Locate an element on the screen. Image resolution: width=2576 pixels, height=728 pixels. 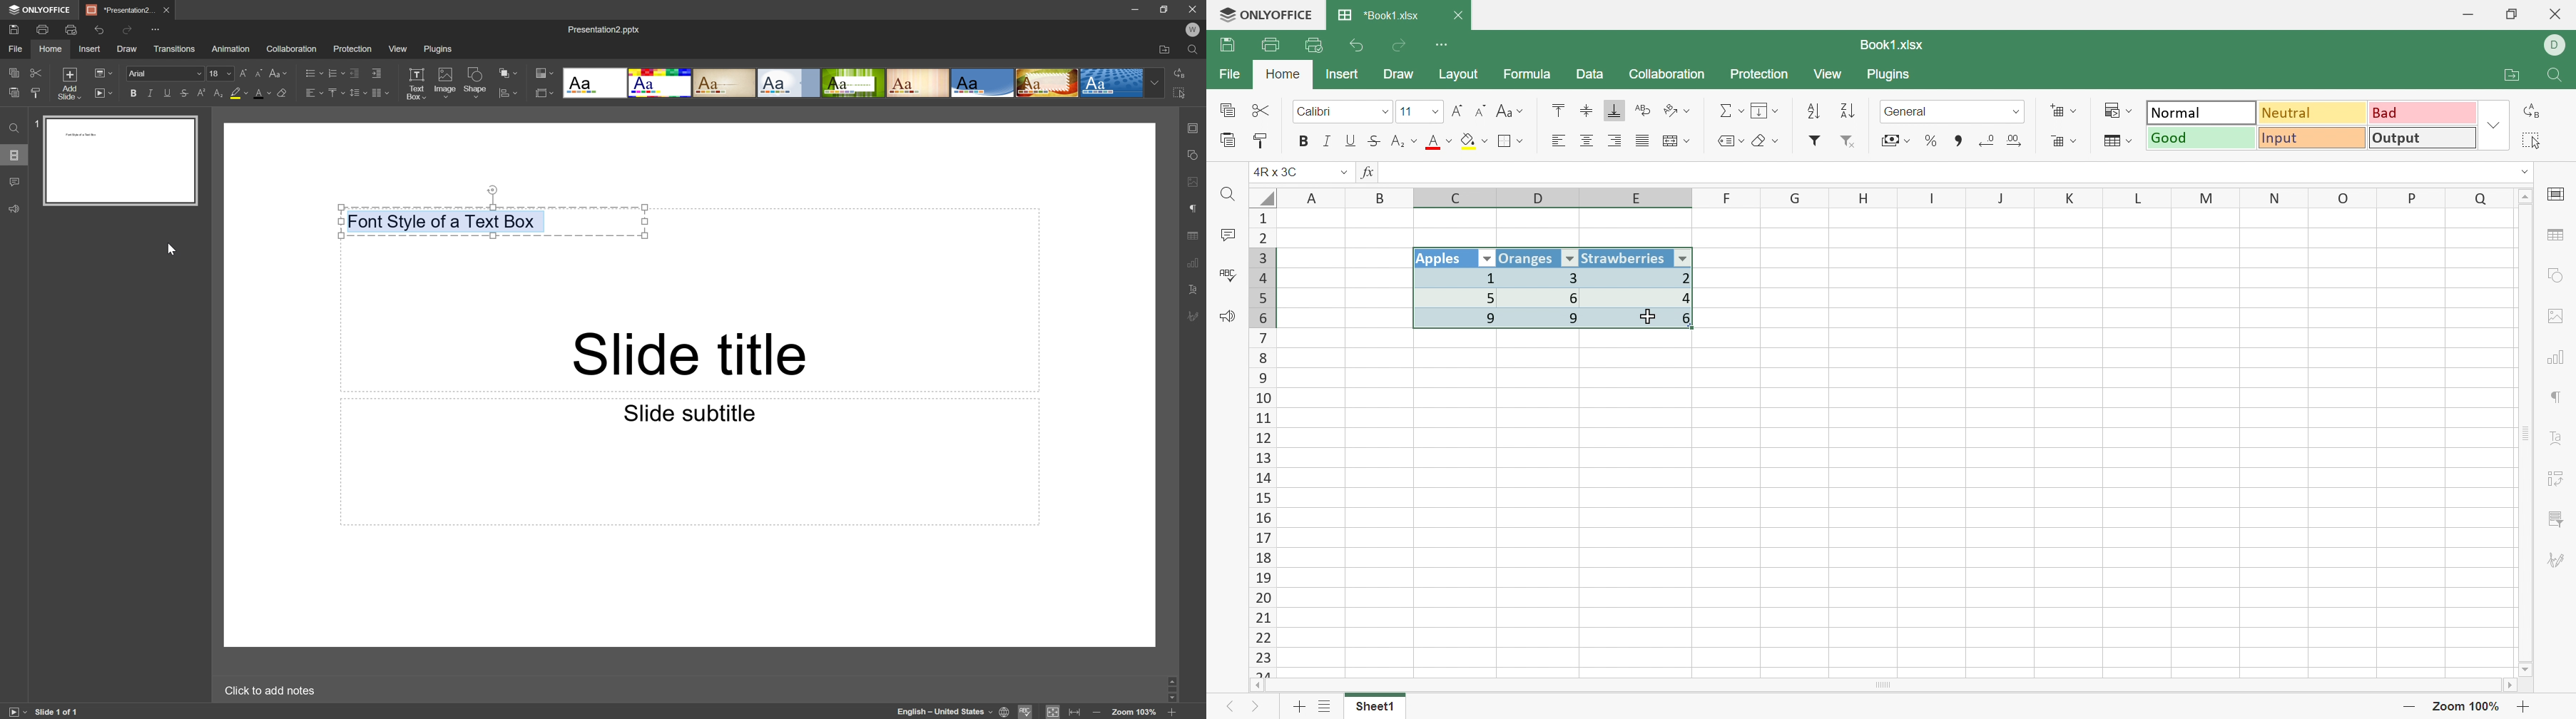
Close is located at coordinates (168, 10).